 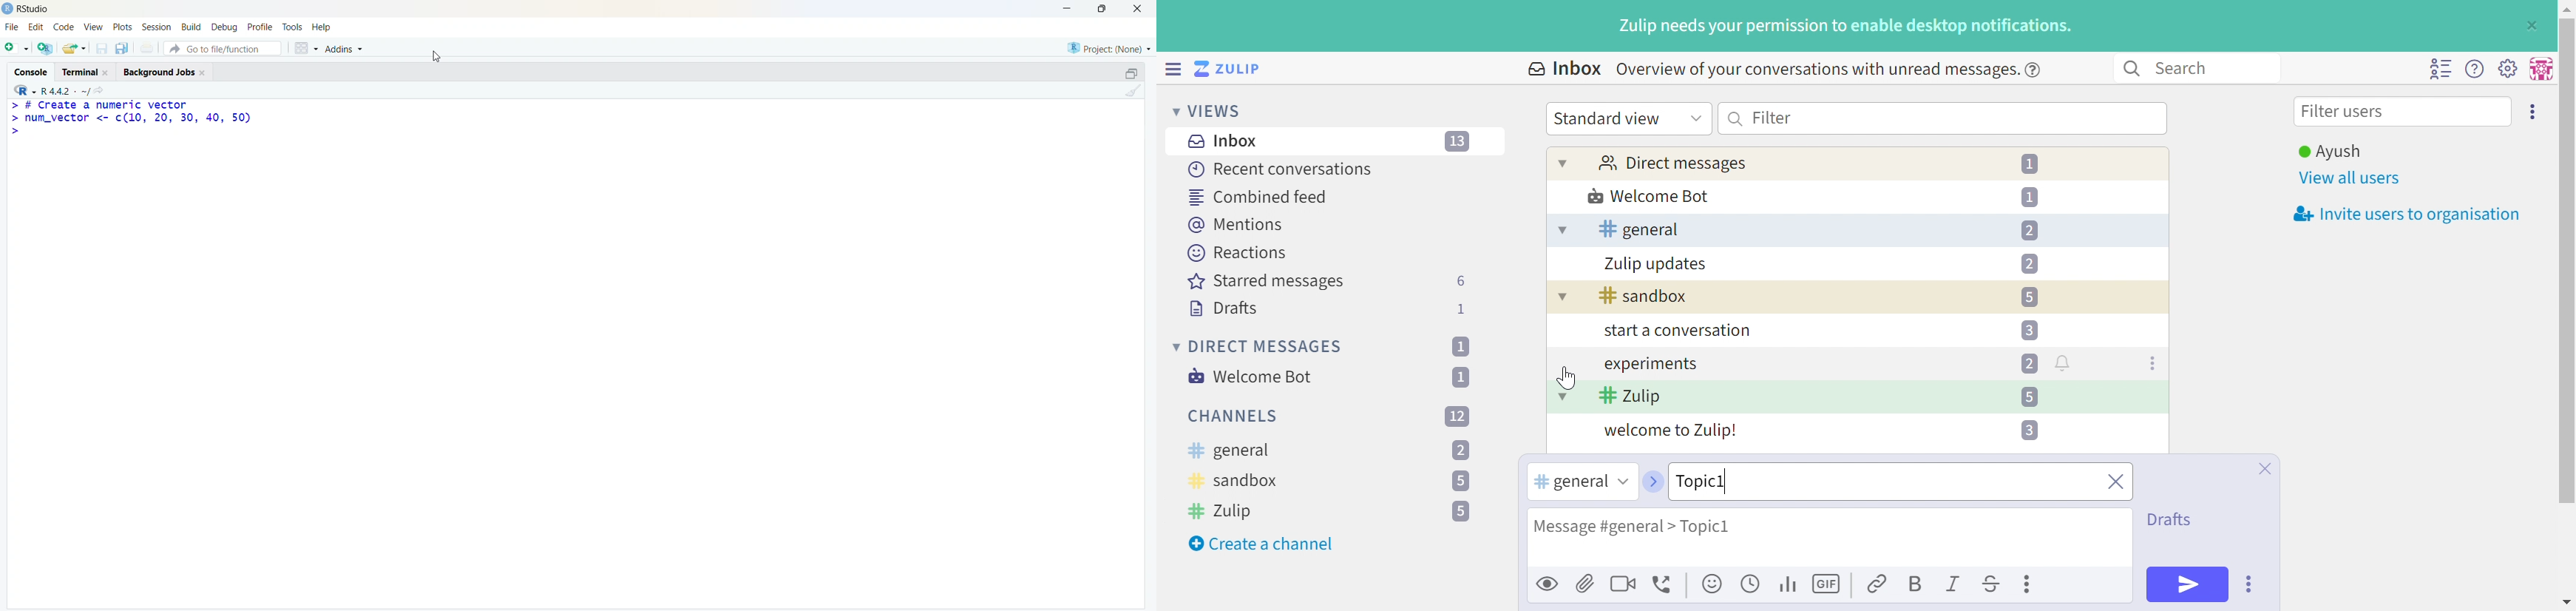 I want to click on profile, so click(x=261, y=27).